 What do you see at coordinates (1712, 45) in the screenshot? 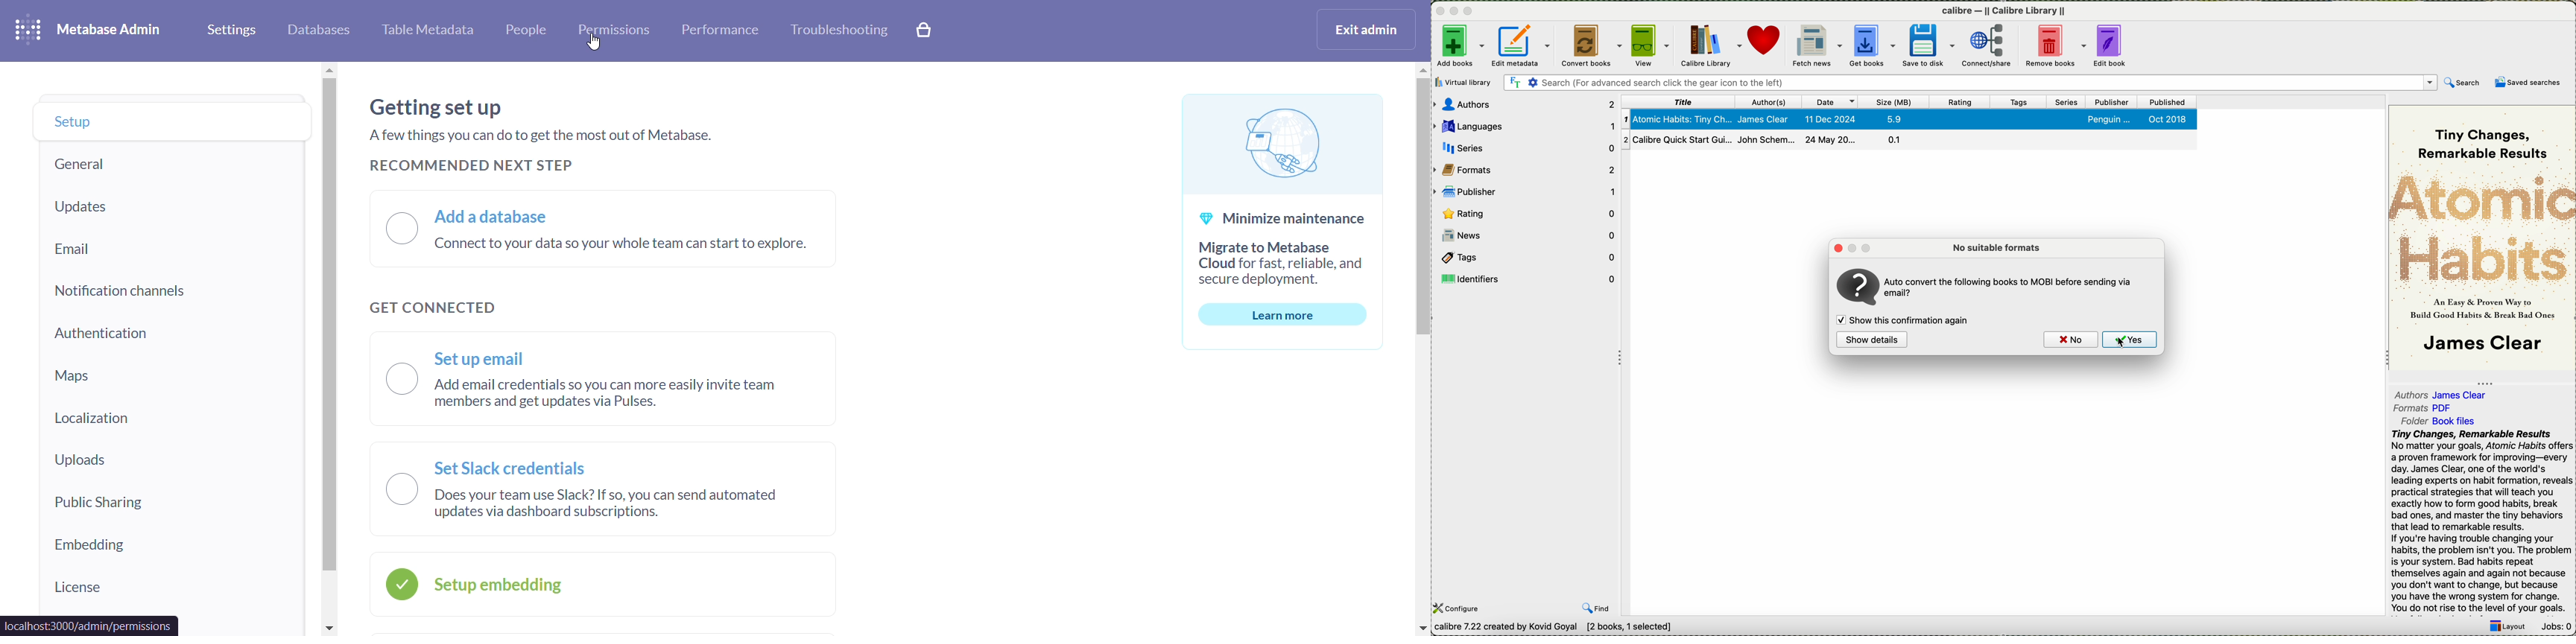
I see `calibre library` at bounding box center [1712, 45].